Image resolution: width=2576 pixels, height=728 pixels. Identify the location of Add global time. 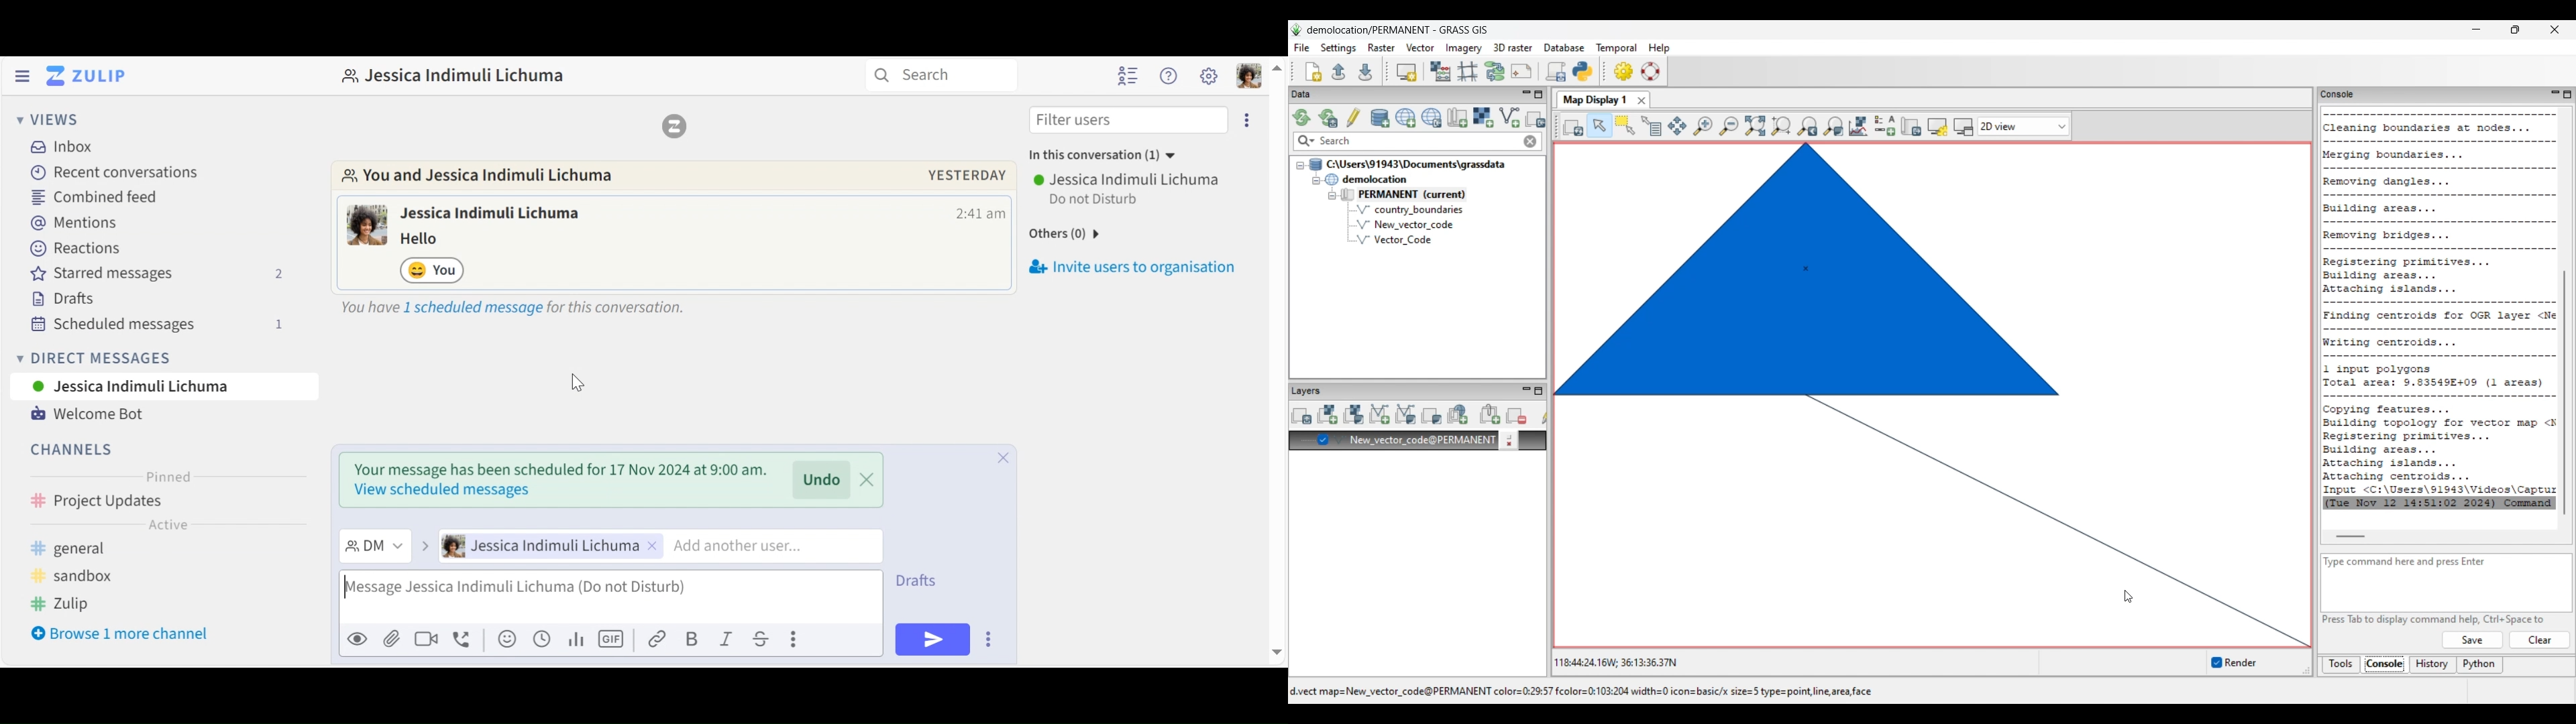
(541, 639).